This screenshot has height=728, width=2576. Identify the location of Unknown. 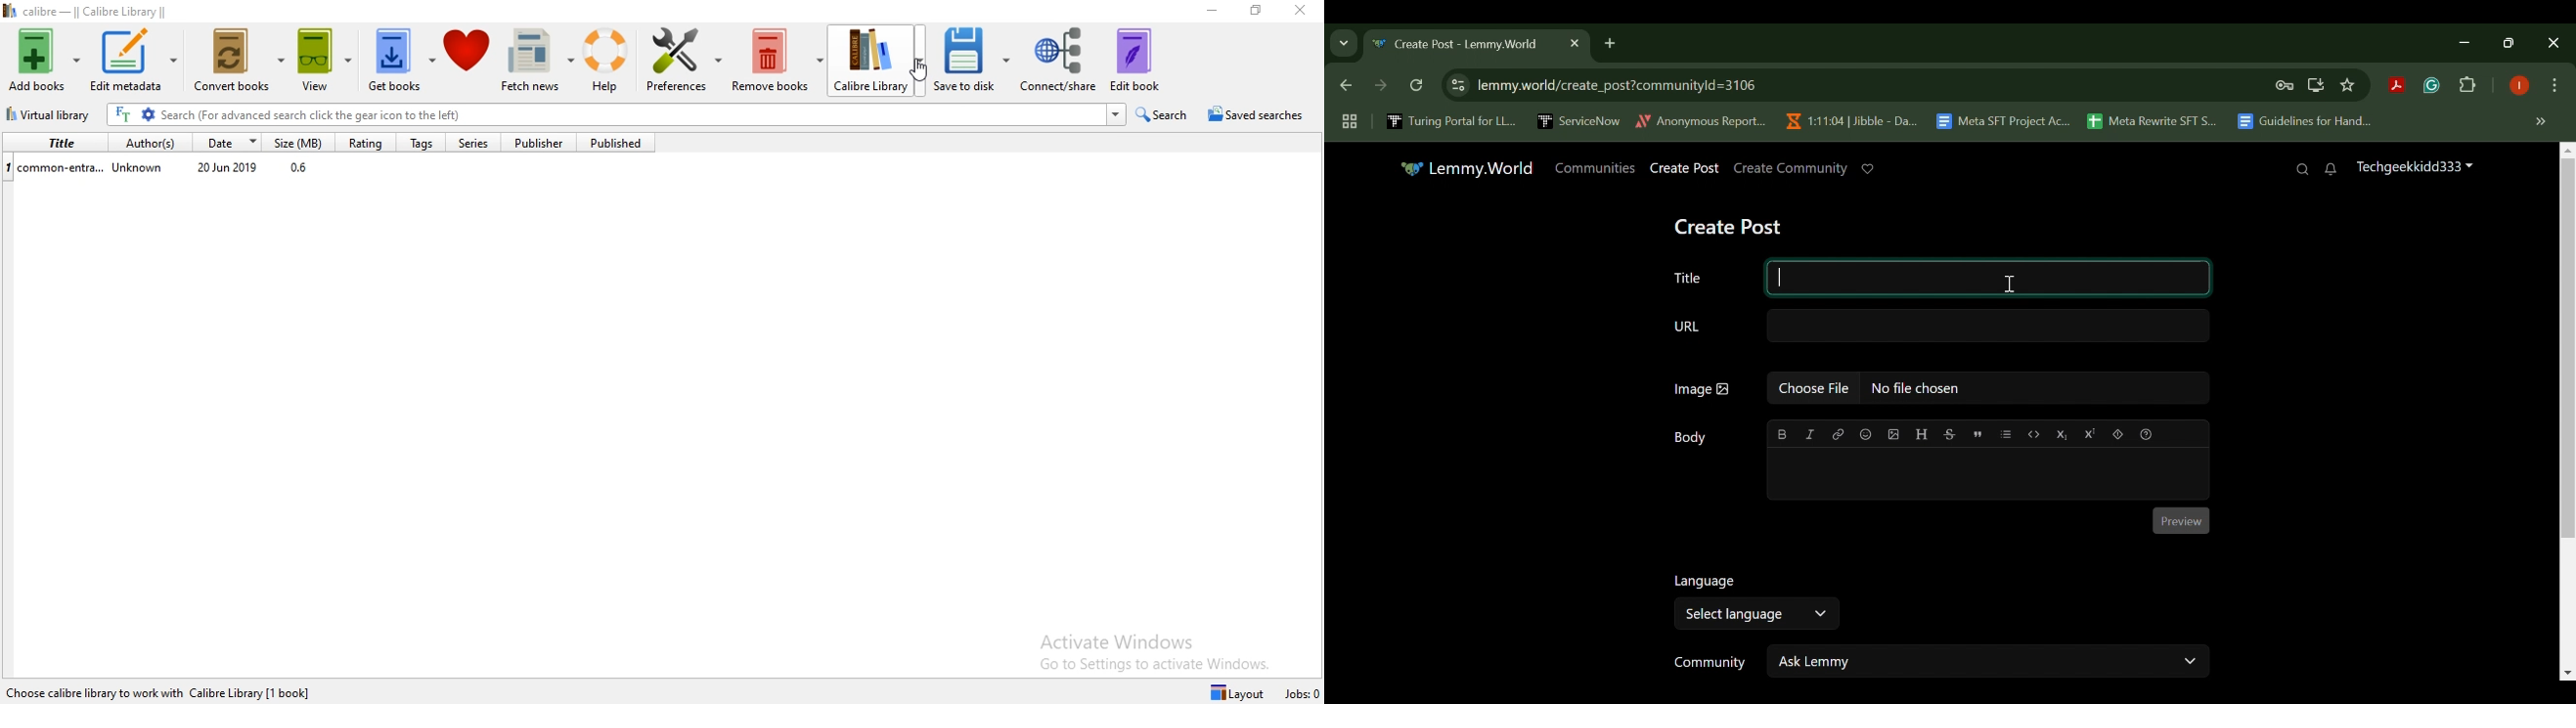
(140, 171).